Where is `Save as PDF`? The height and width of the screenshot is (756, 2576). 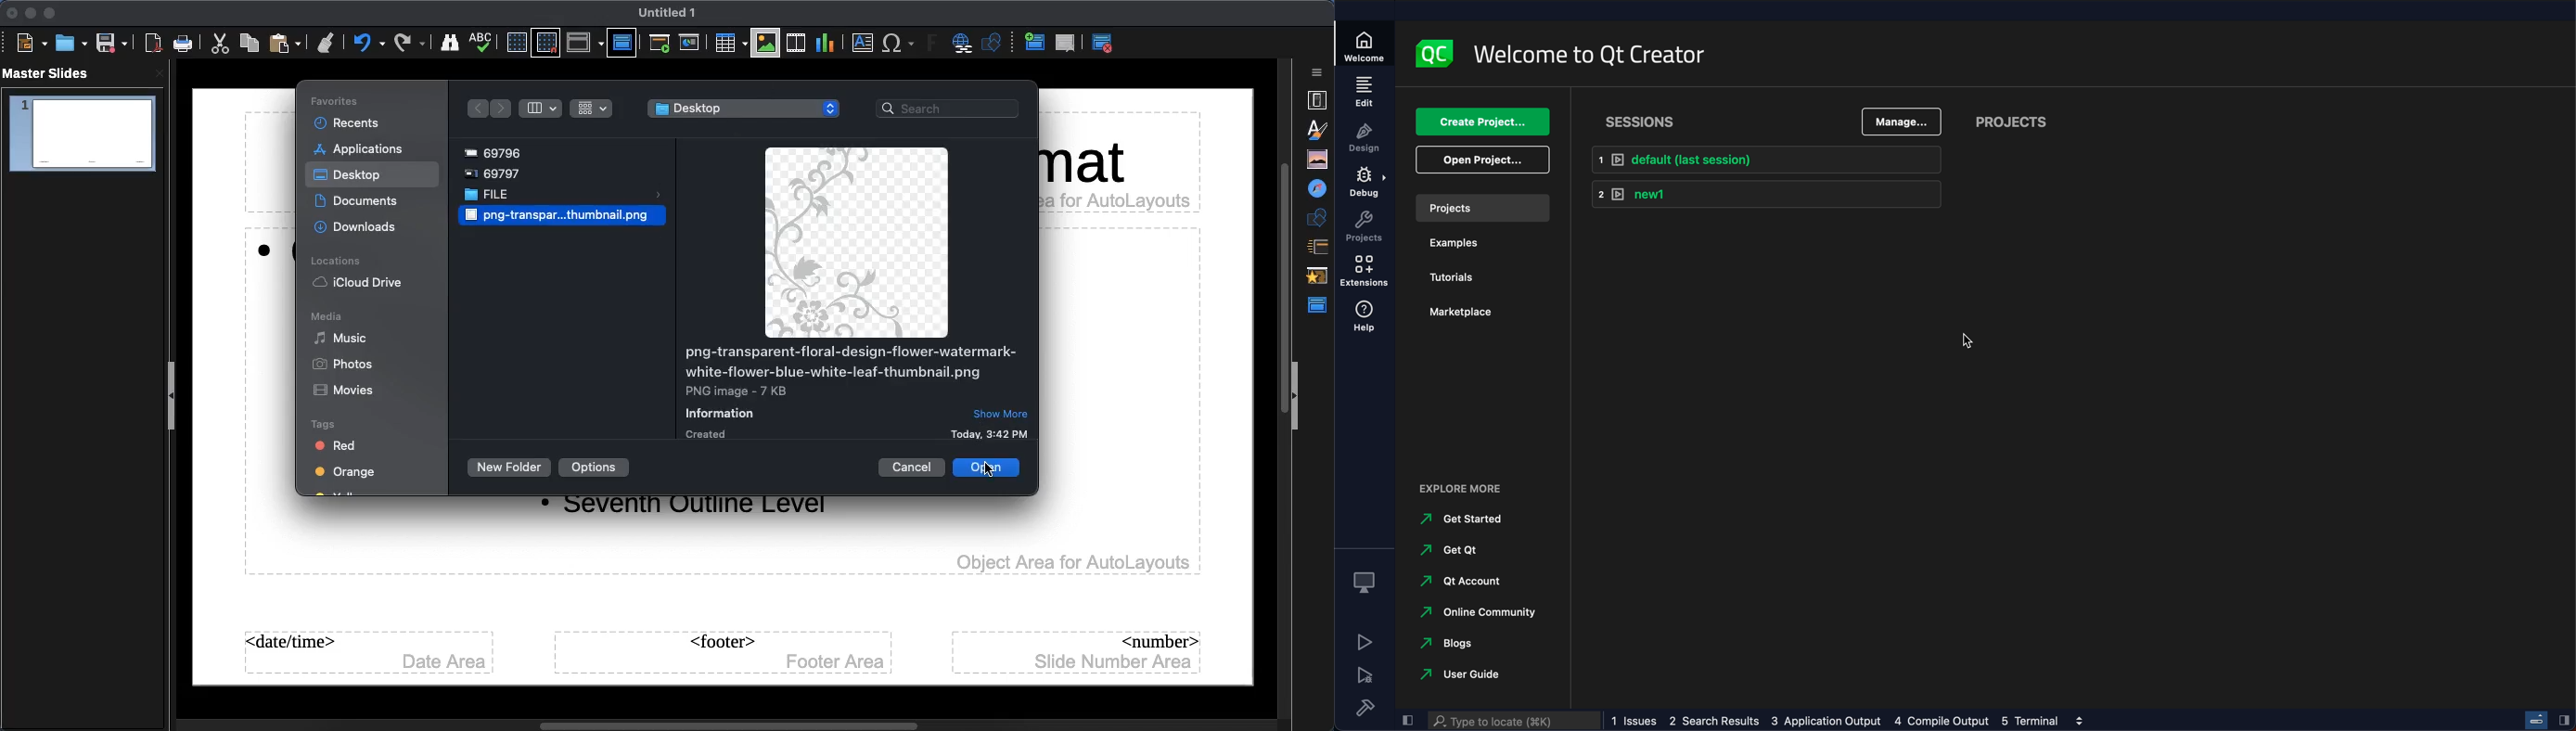 Save as PDF is located at coordinates (155, 45).